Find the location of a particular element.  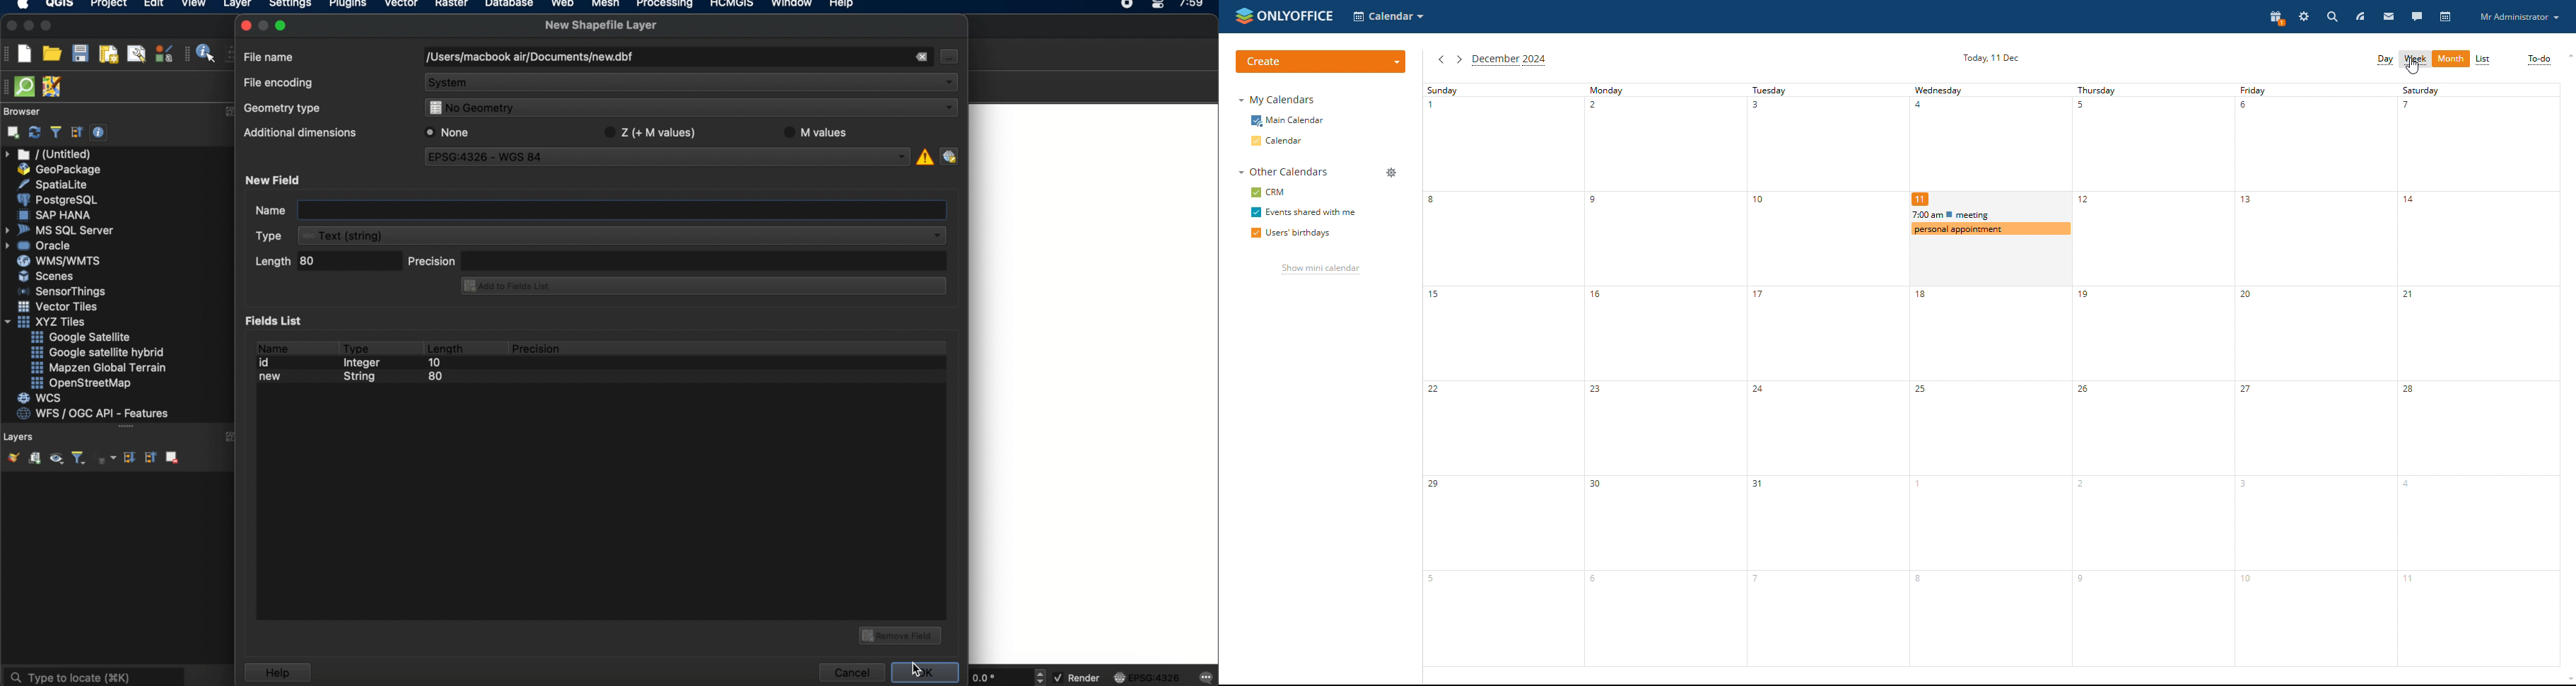

system dropdown menu is located at coordinates (692, 84).